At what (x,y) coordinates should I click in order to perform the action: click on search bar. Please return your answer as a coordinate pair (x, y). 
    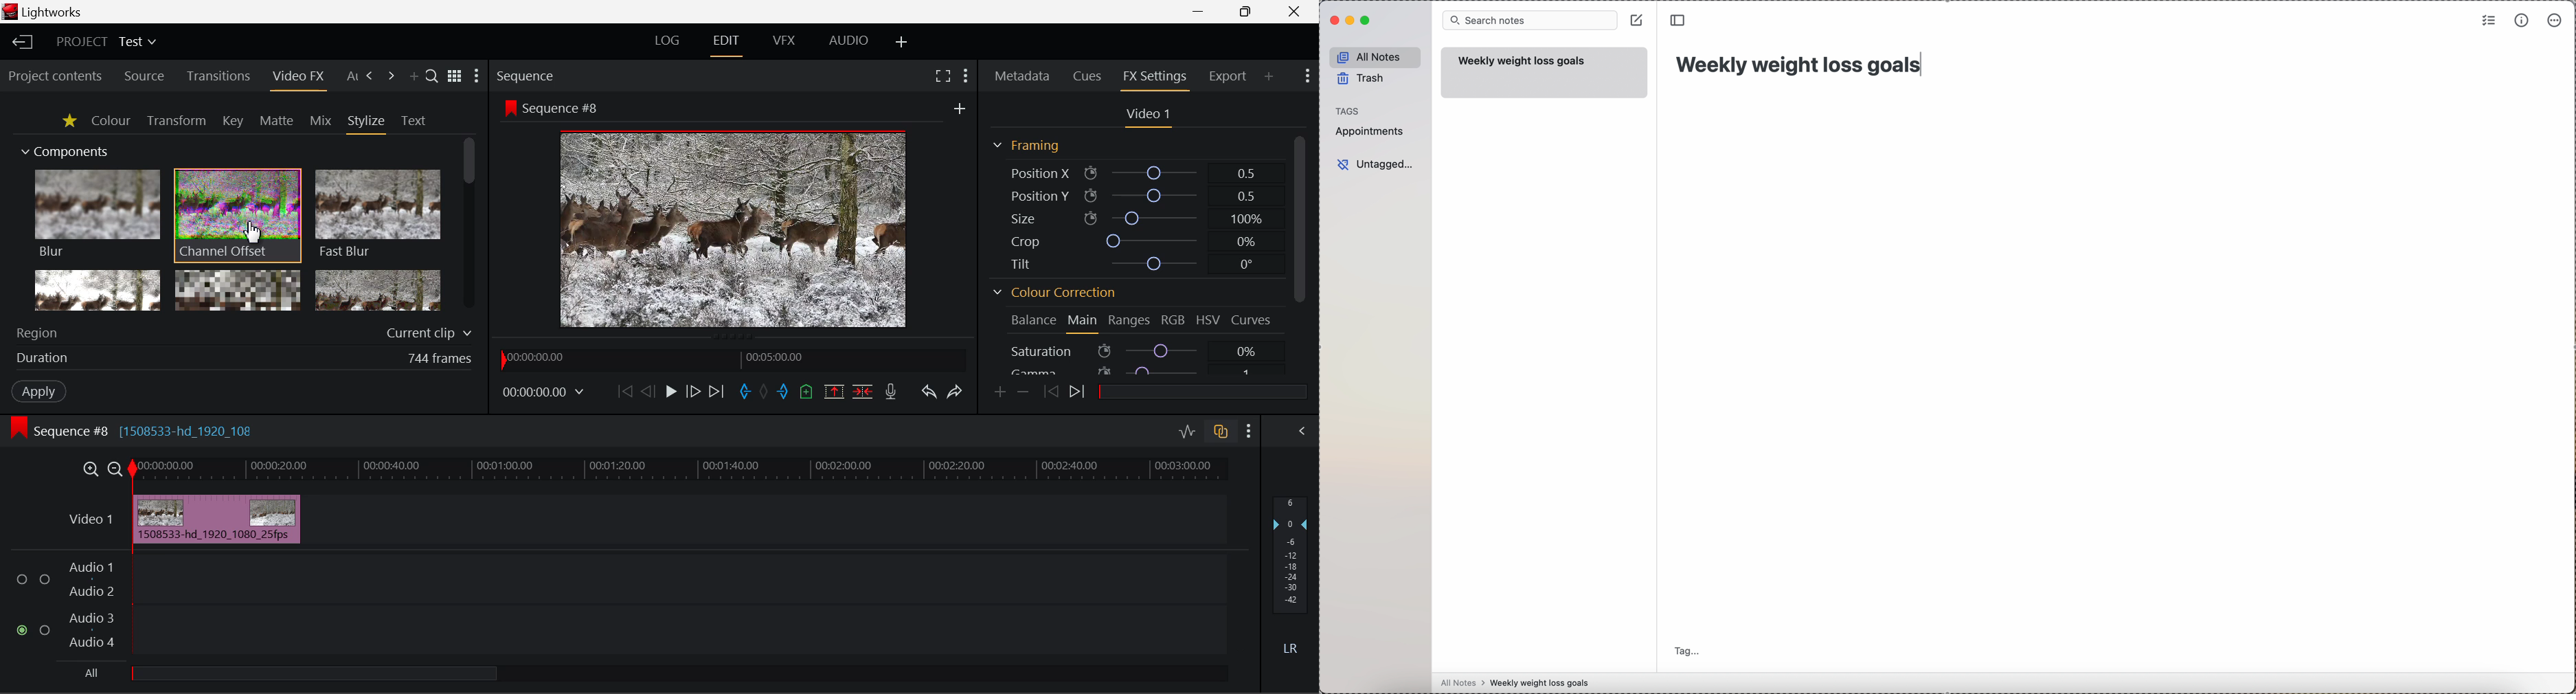
    Looking at the image, I should click on (1530, 20).